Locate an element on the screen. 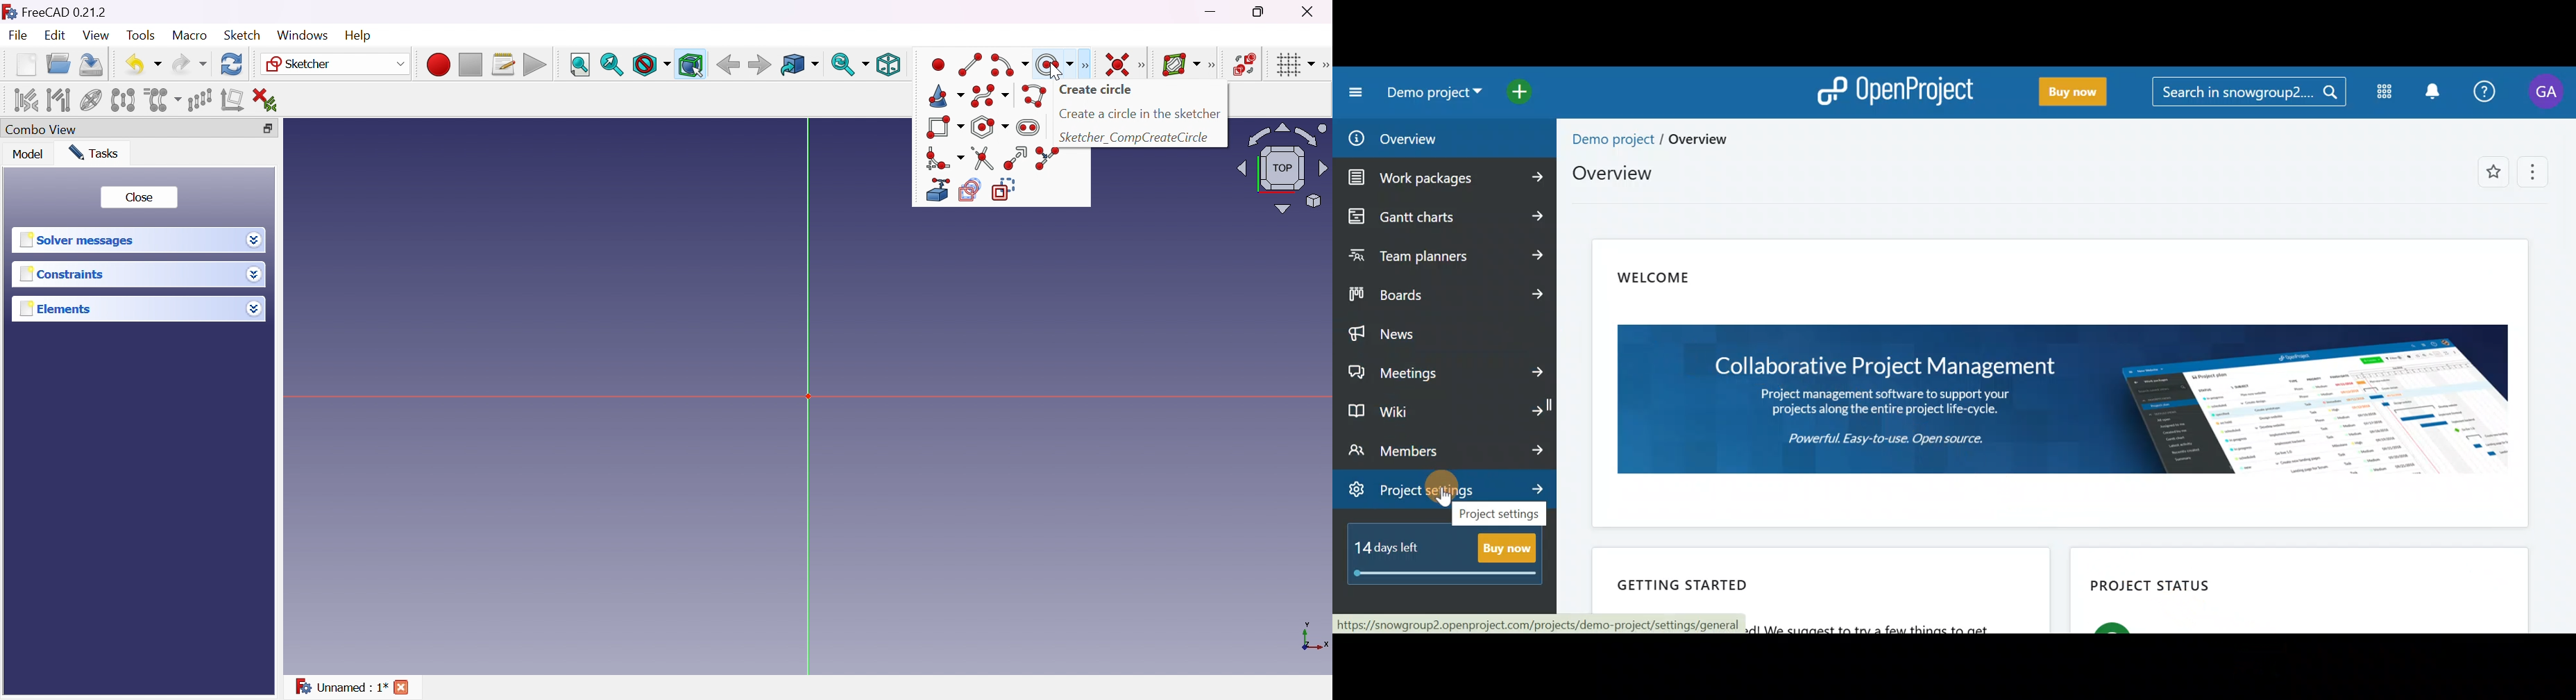 Image resolution: width=2576 pixels, height=700 pixels. Restore down is located at coordinates (266, 128).